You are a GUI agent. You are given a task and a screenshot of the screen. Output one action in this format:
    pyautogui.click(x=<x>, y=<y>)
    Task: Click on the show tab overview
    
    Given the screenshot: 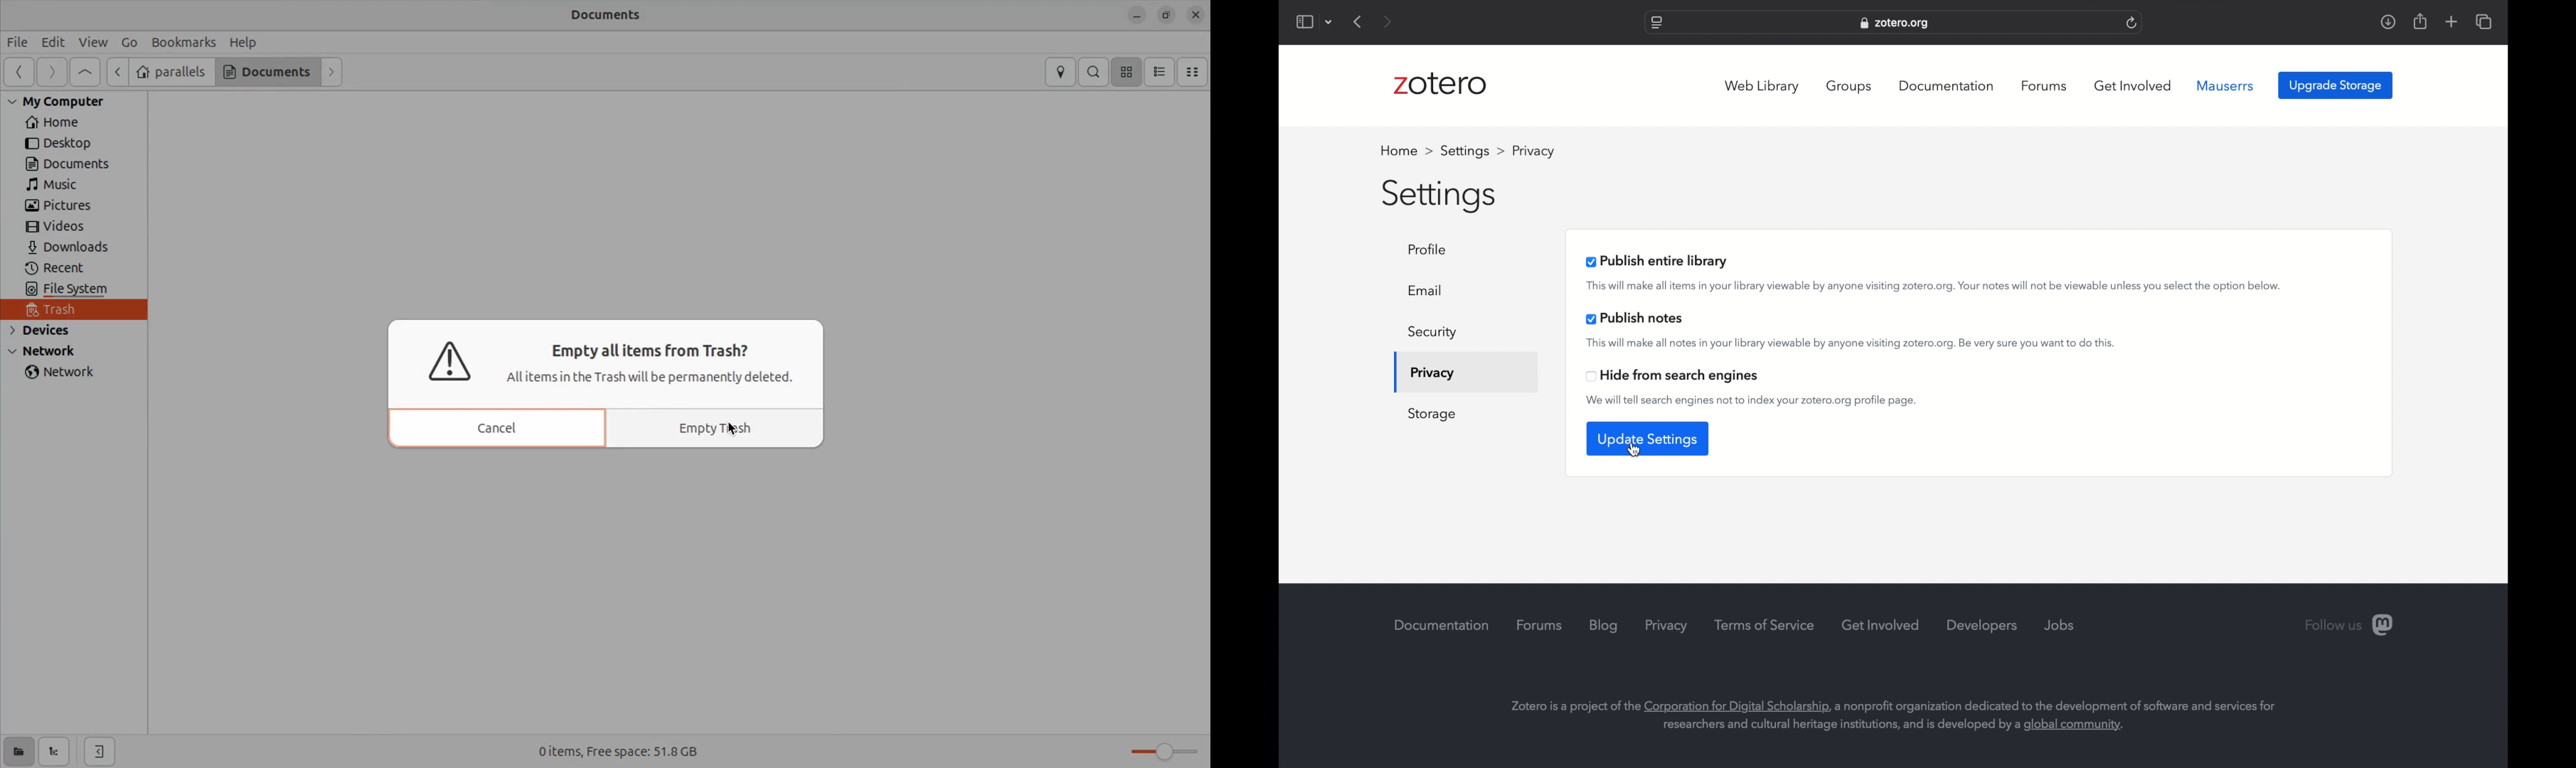 What is the action you would take?
    pyautogui.click(x=2484, y=21)
    